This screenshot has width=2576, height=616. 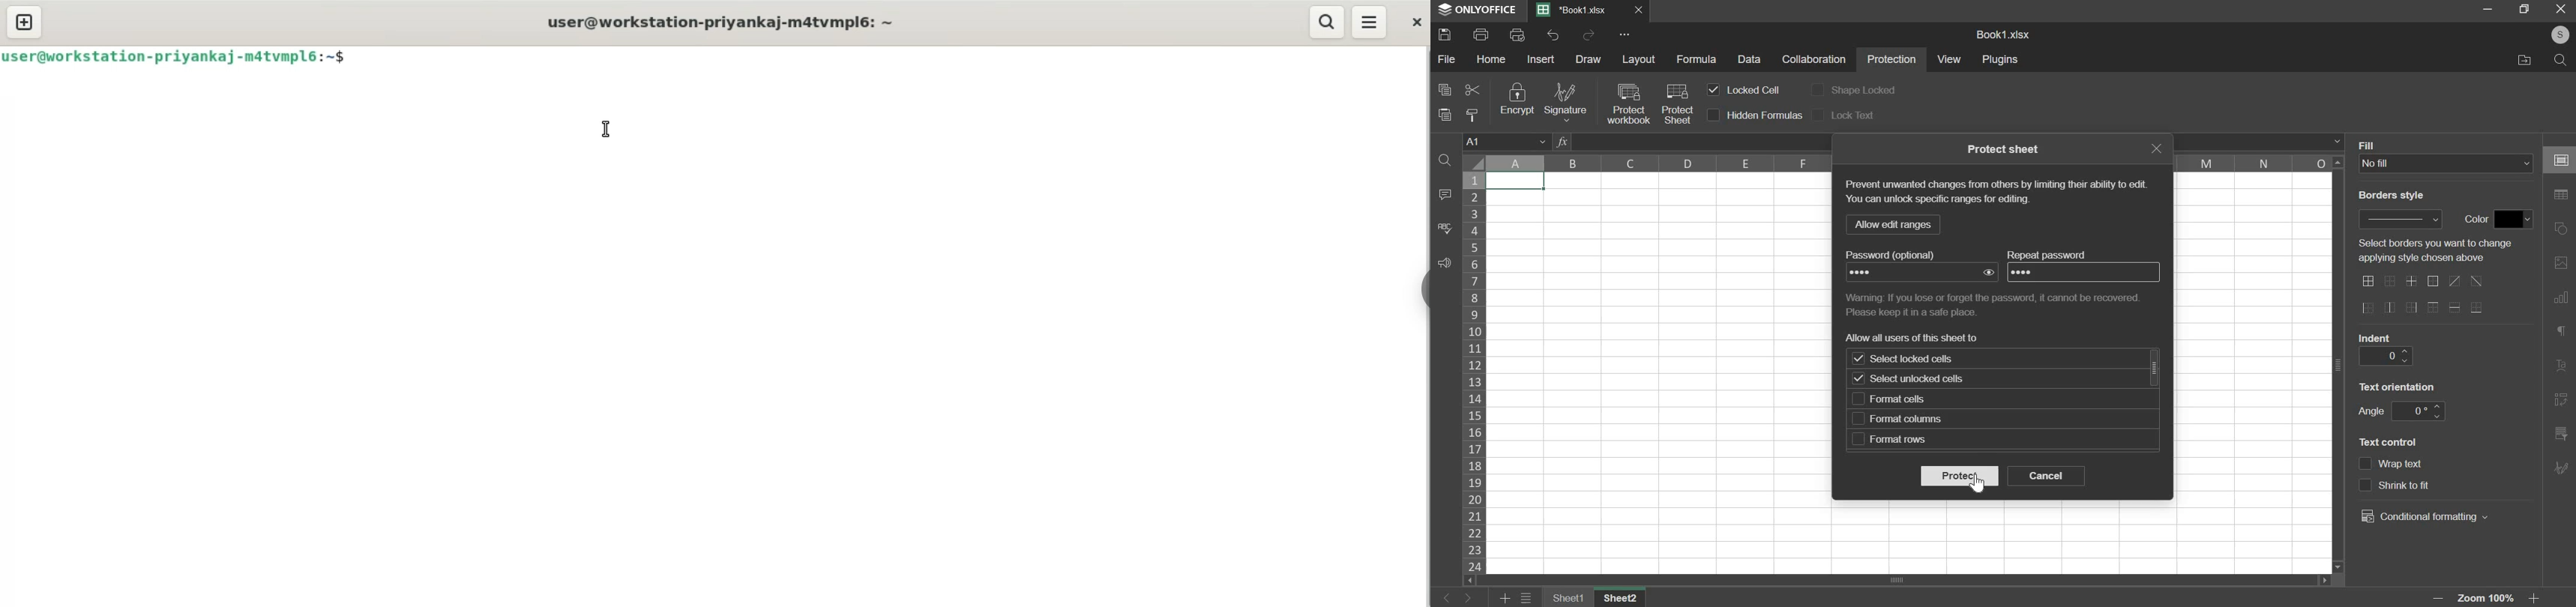 I want to click on checkbox, so click(x=2366, y=464).